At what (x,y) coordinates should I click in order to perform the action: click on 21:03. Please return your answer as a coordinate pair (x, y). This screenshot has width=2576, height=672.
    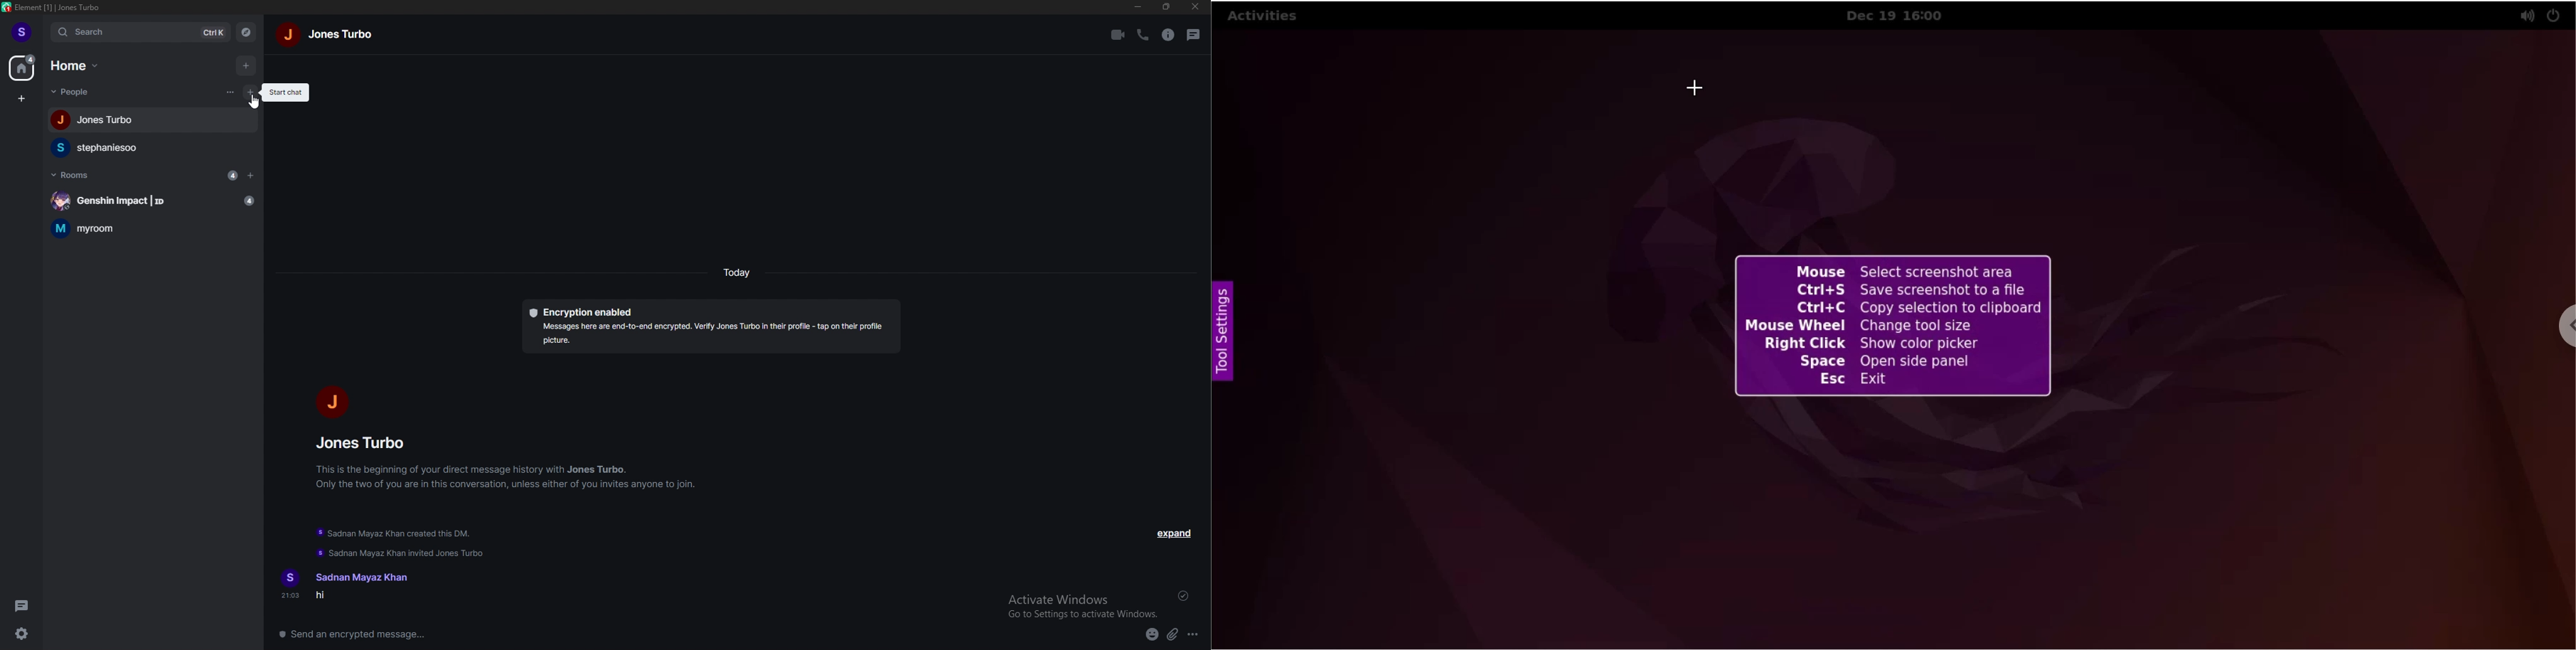
    Looking at the image, I should click on (286, 598).